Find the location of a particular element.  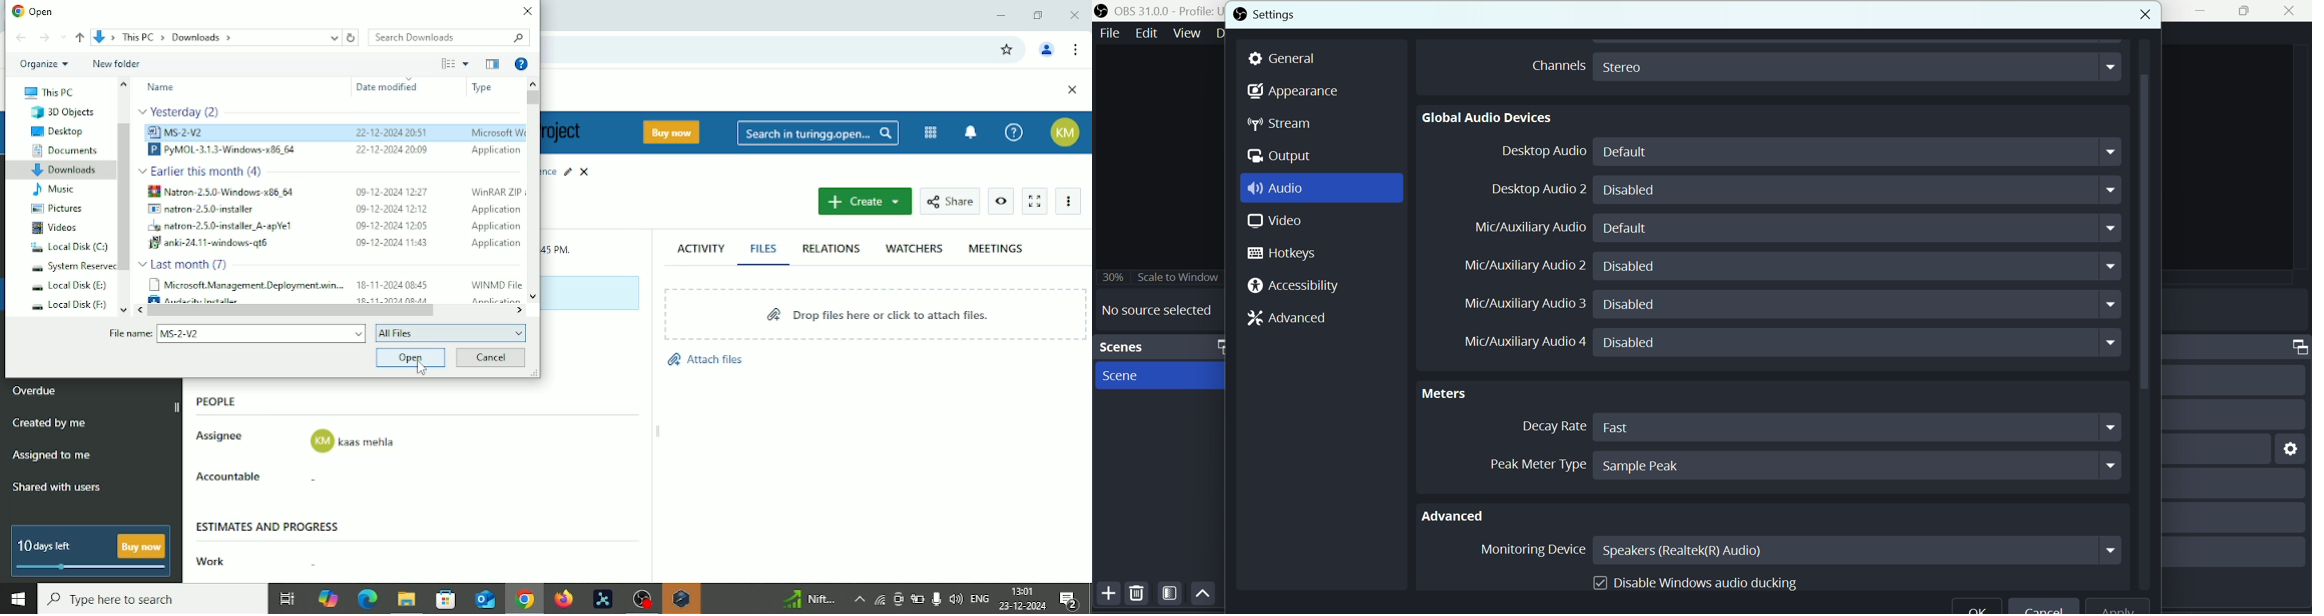

Files is located at coordinates (766, 248).